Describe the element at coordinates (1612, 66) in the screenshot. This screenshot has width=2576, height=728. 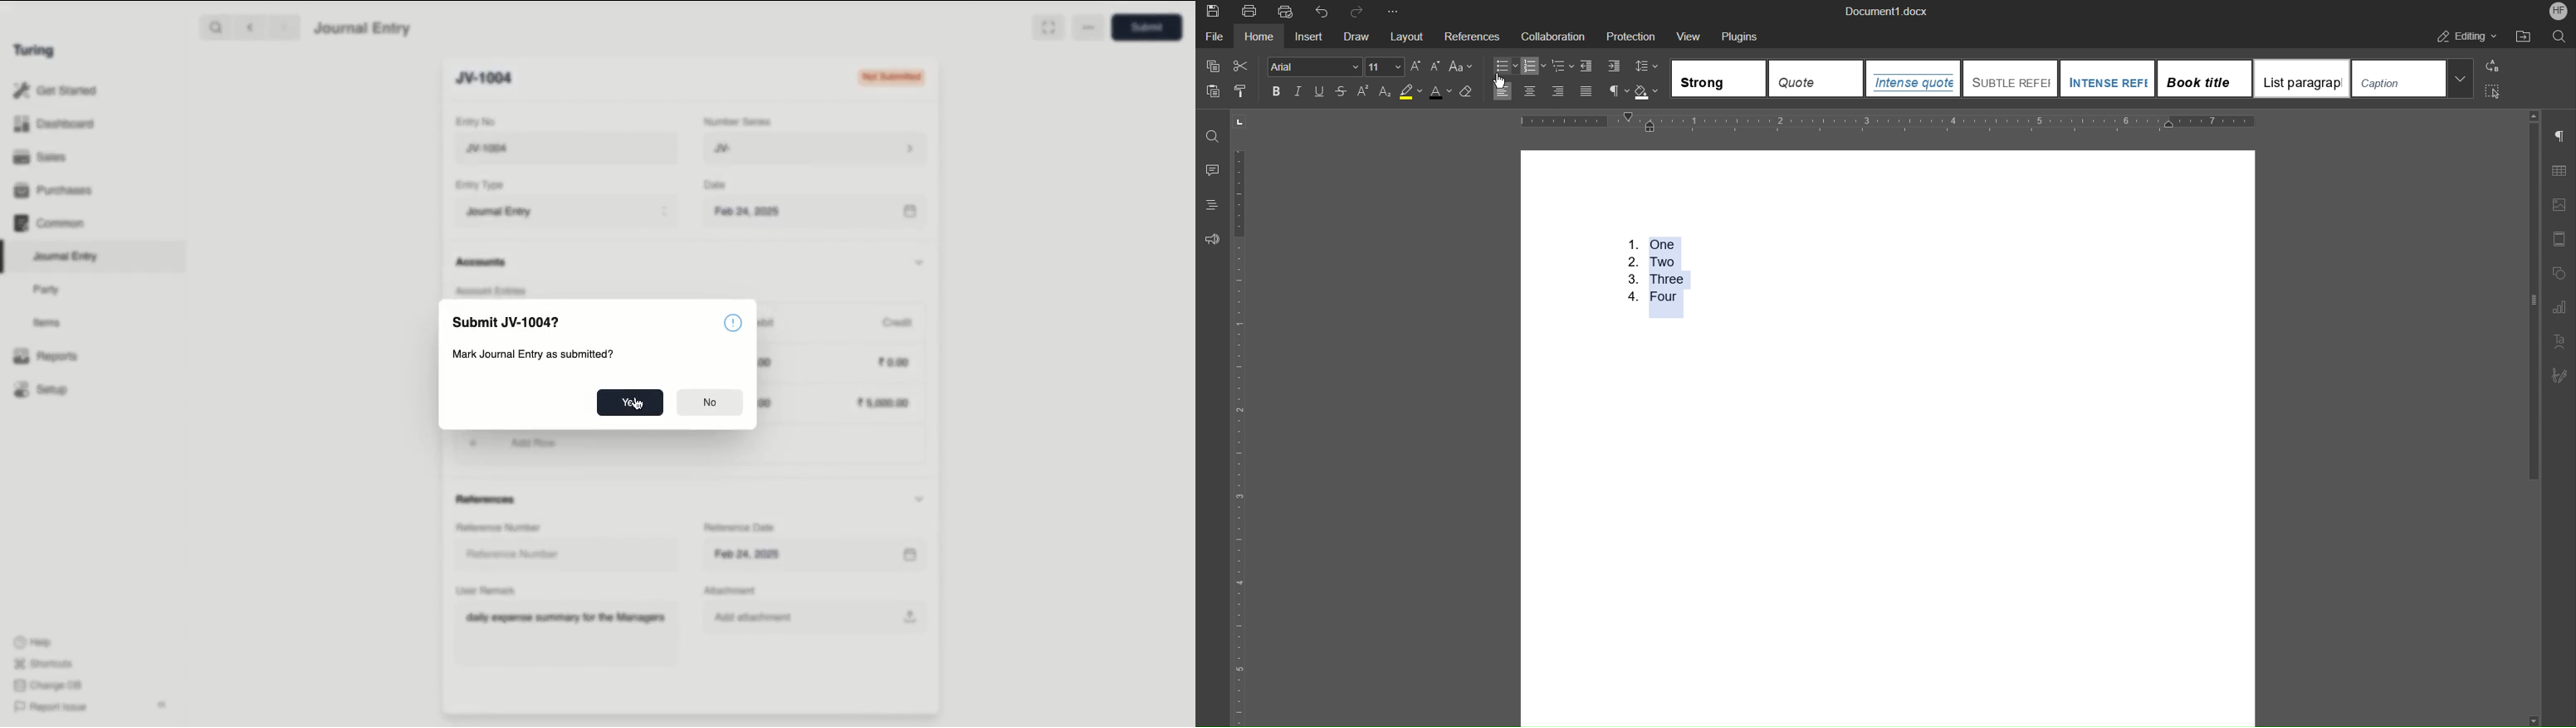
I see `Increase Indent` at that location.